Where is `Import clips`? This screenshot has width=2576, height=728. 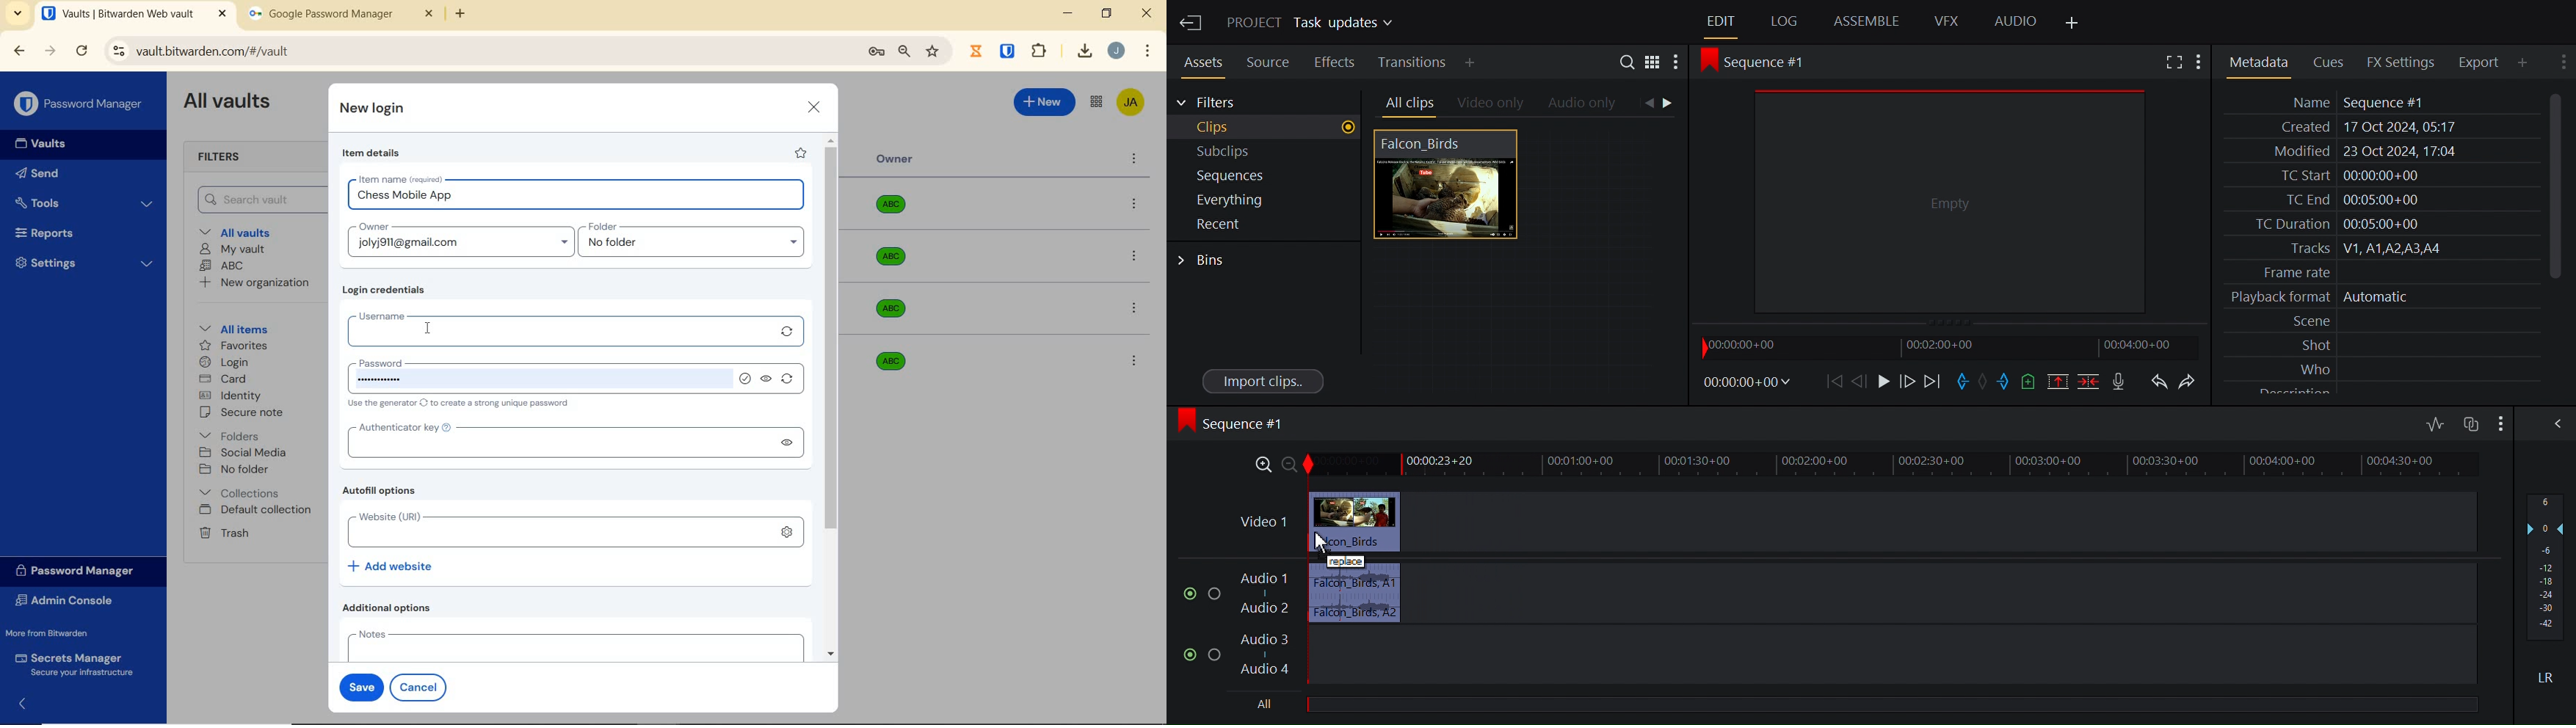 Import clips is located at coordinates (1264, 380).